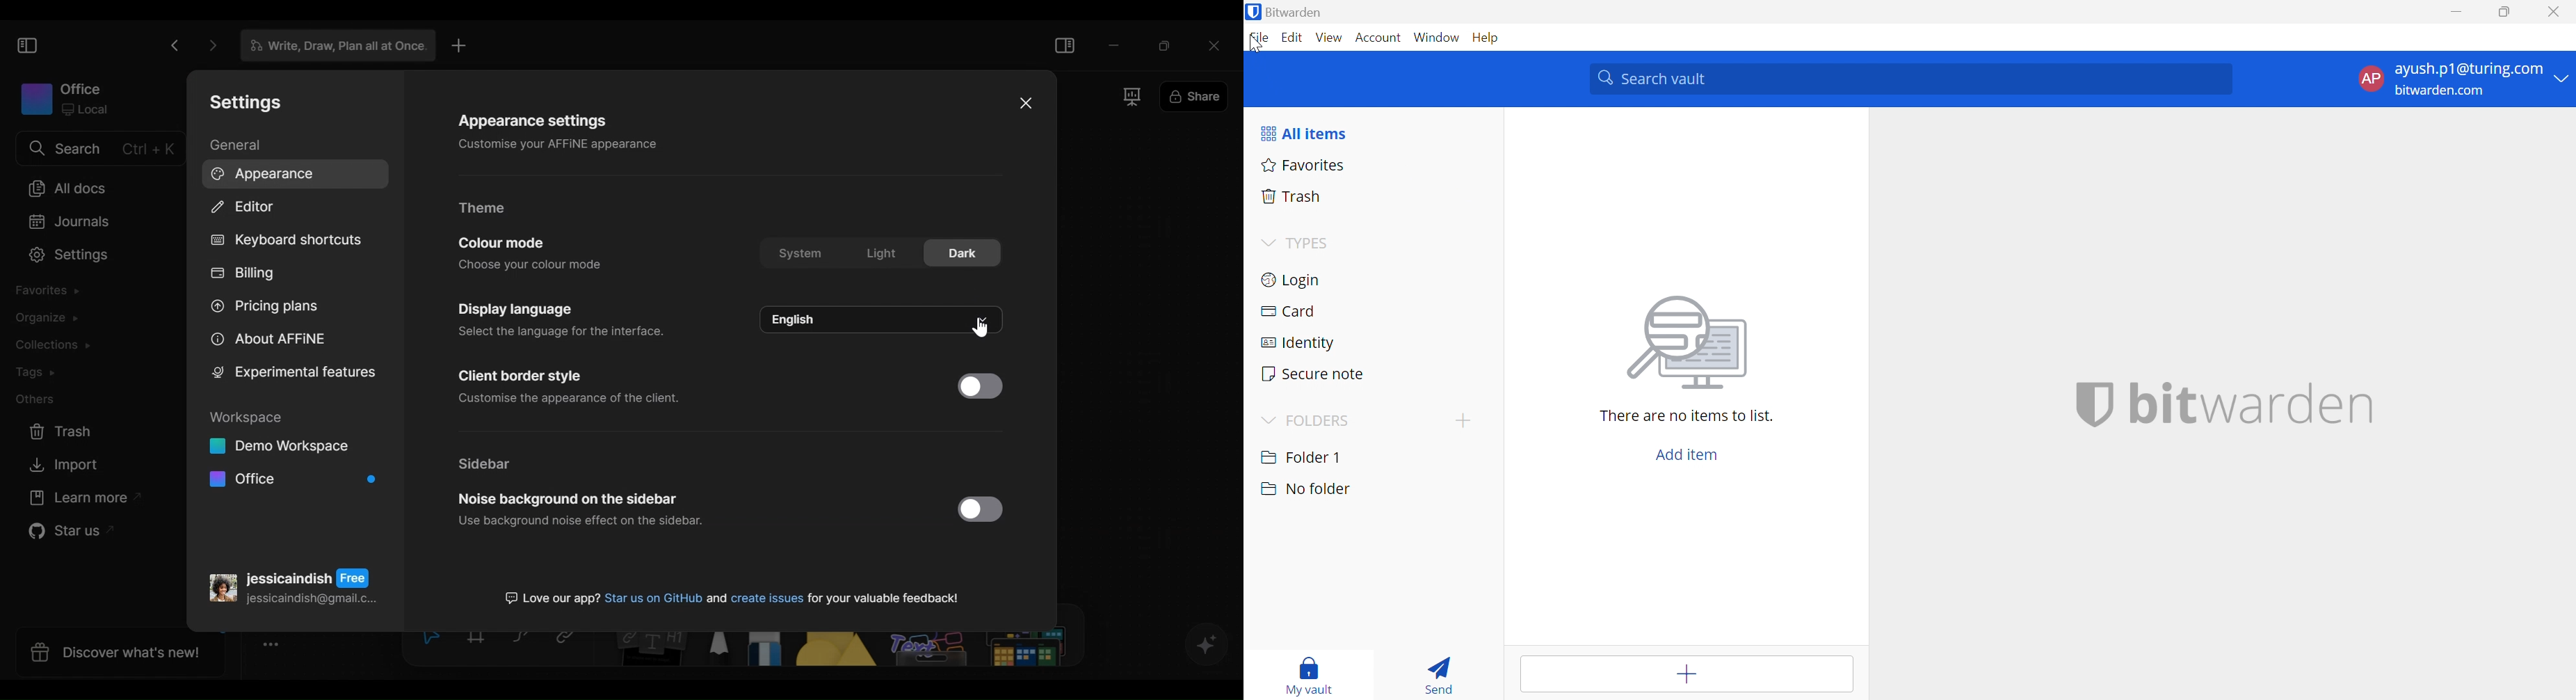  I want to click on File, so click(1262, 38).